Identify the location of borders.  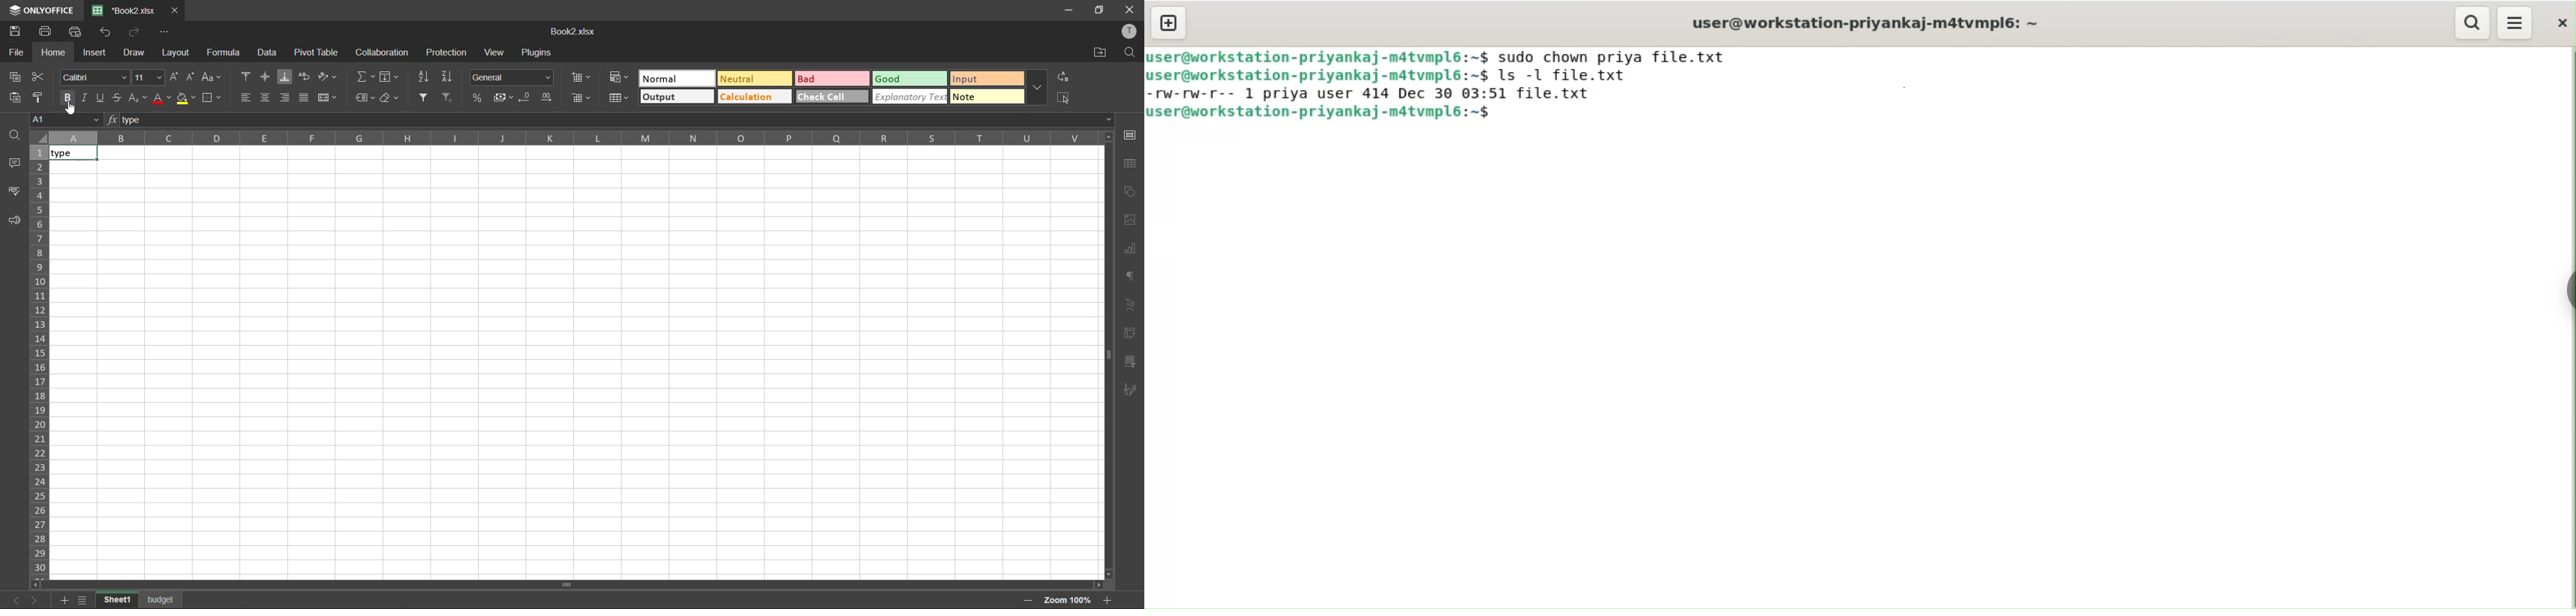
(211, 100).